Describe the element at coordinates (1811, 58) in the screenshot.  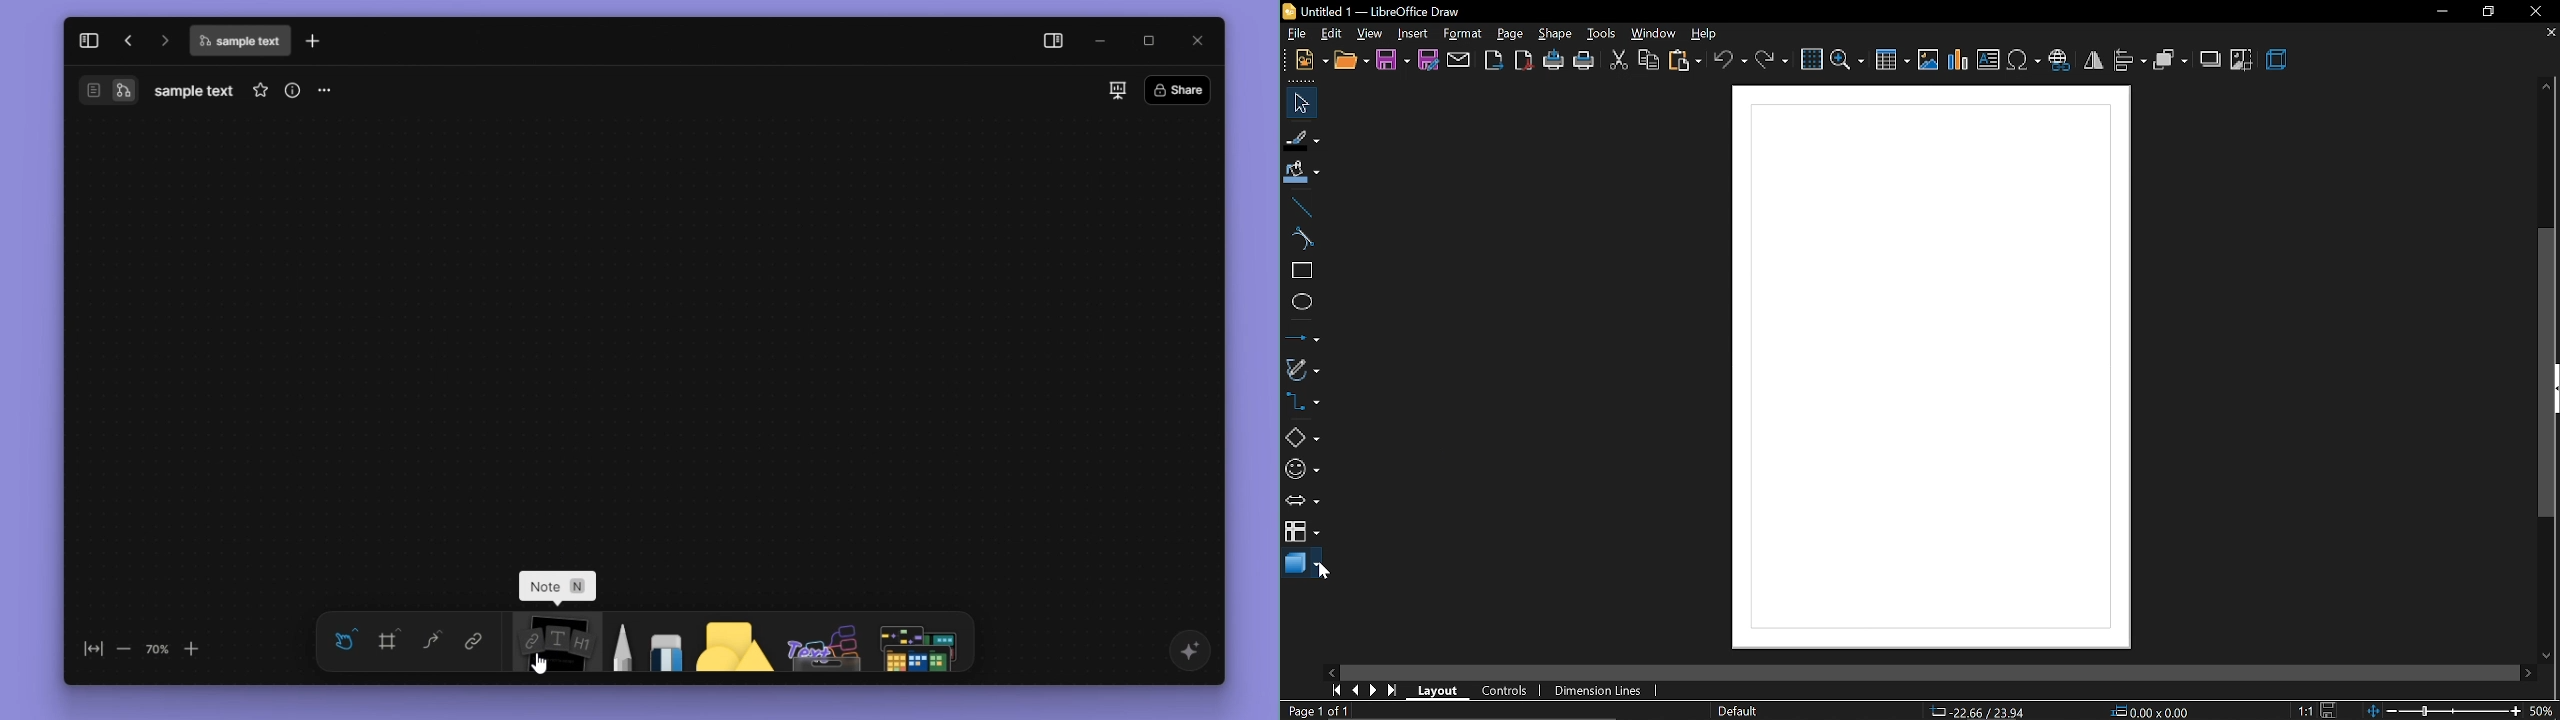
I see `grid` at that location.